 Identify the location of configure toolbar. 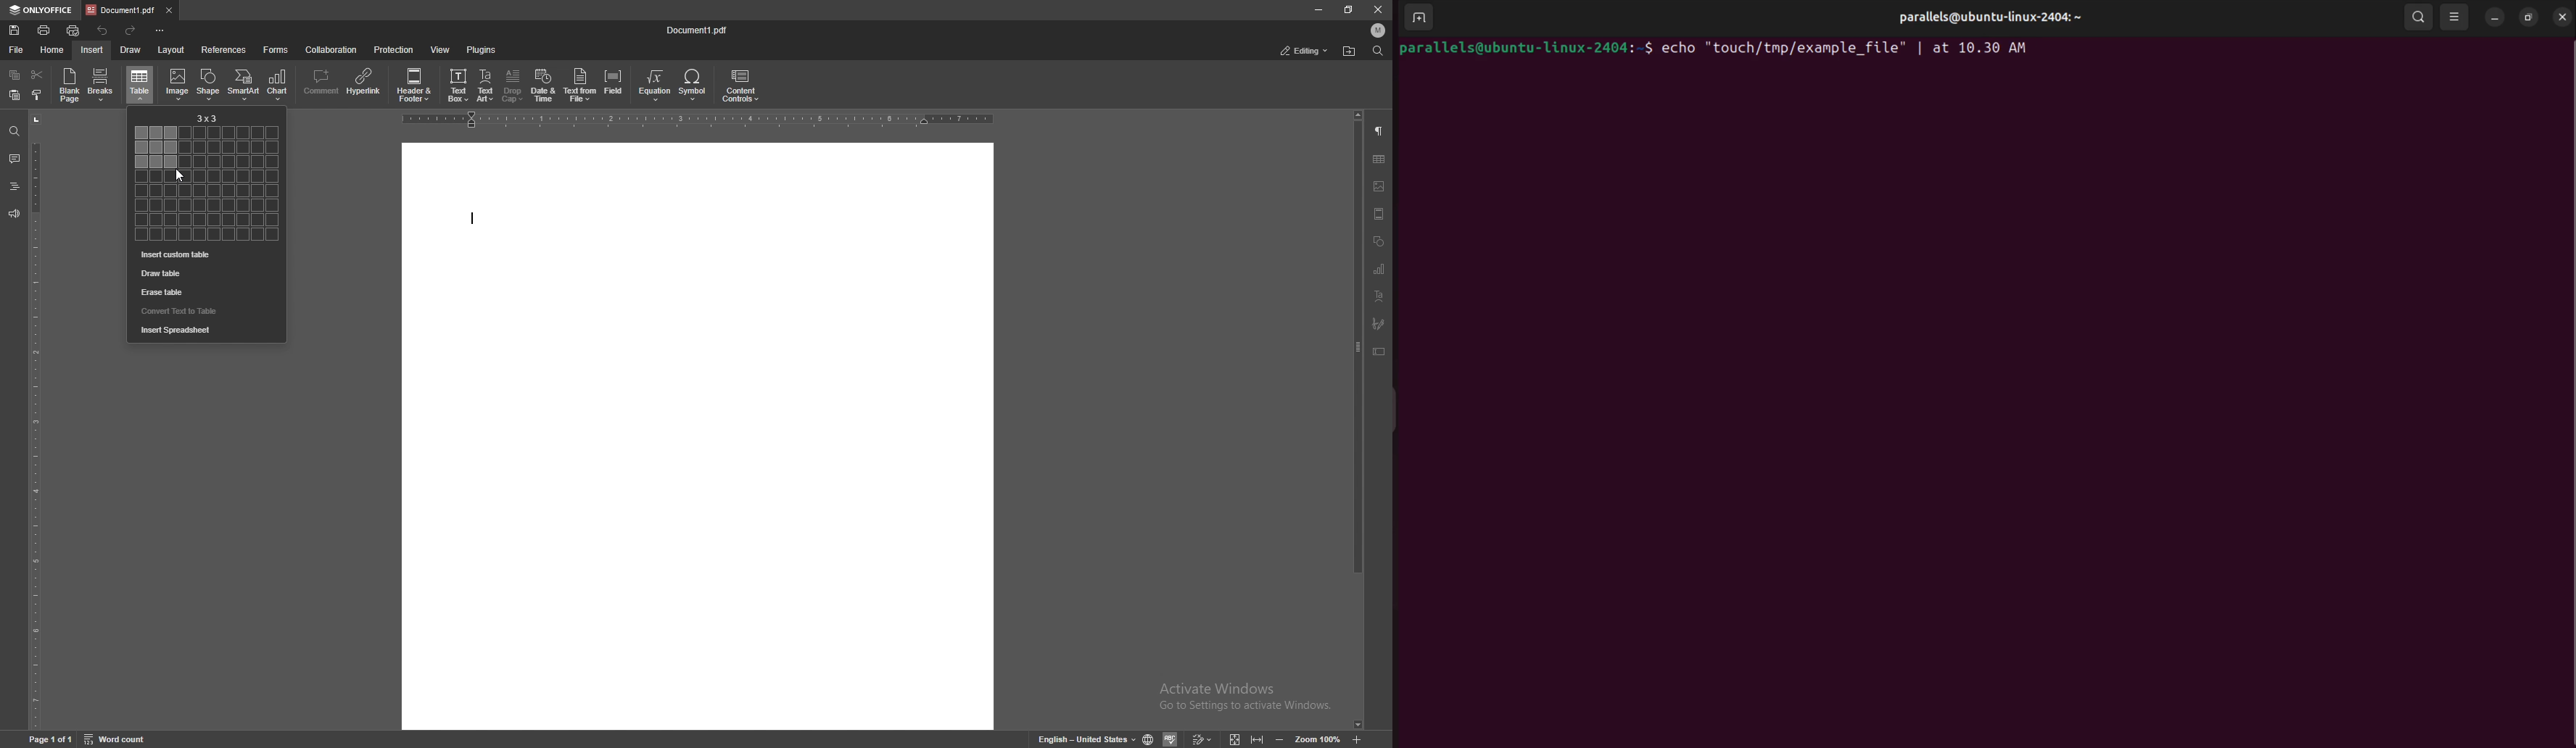
(161, 31).